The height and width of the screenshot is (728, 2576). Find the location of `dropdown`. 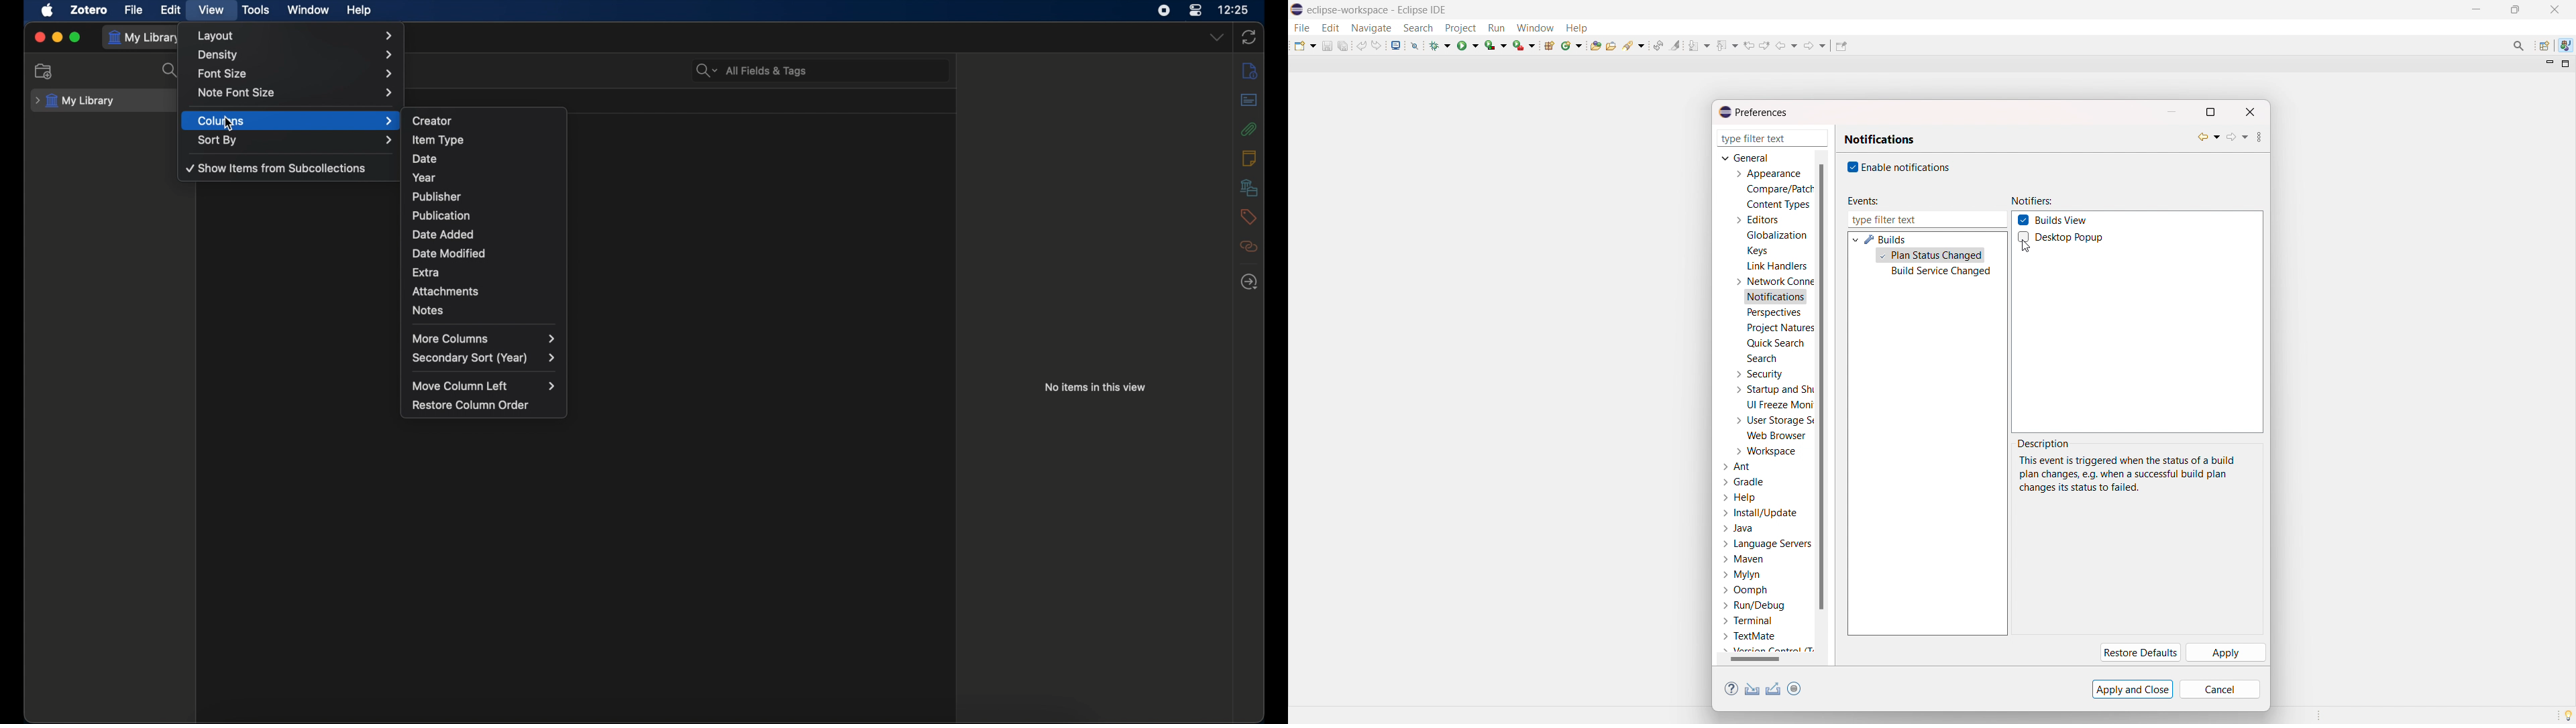

dropdown is located at coordinates (1216, 36).